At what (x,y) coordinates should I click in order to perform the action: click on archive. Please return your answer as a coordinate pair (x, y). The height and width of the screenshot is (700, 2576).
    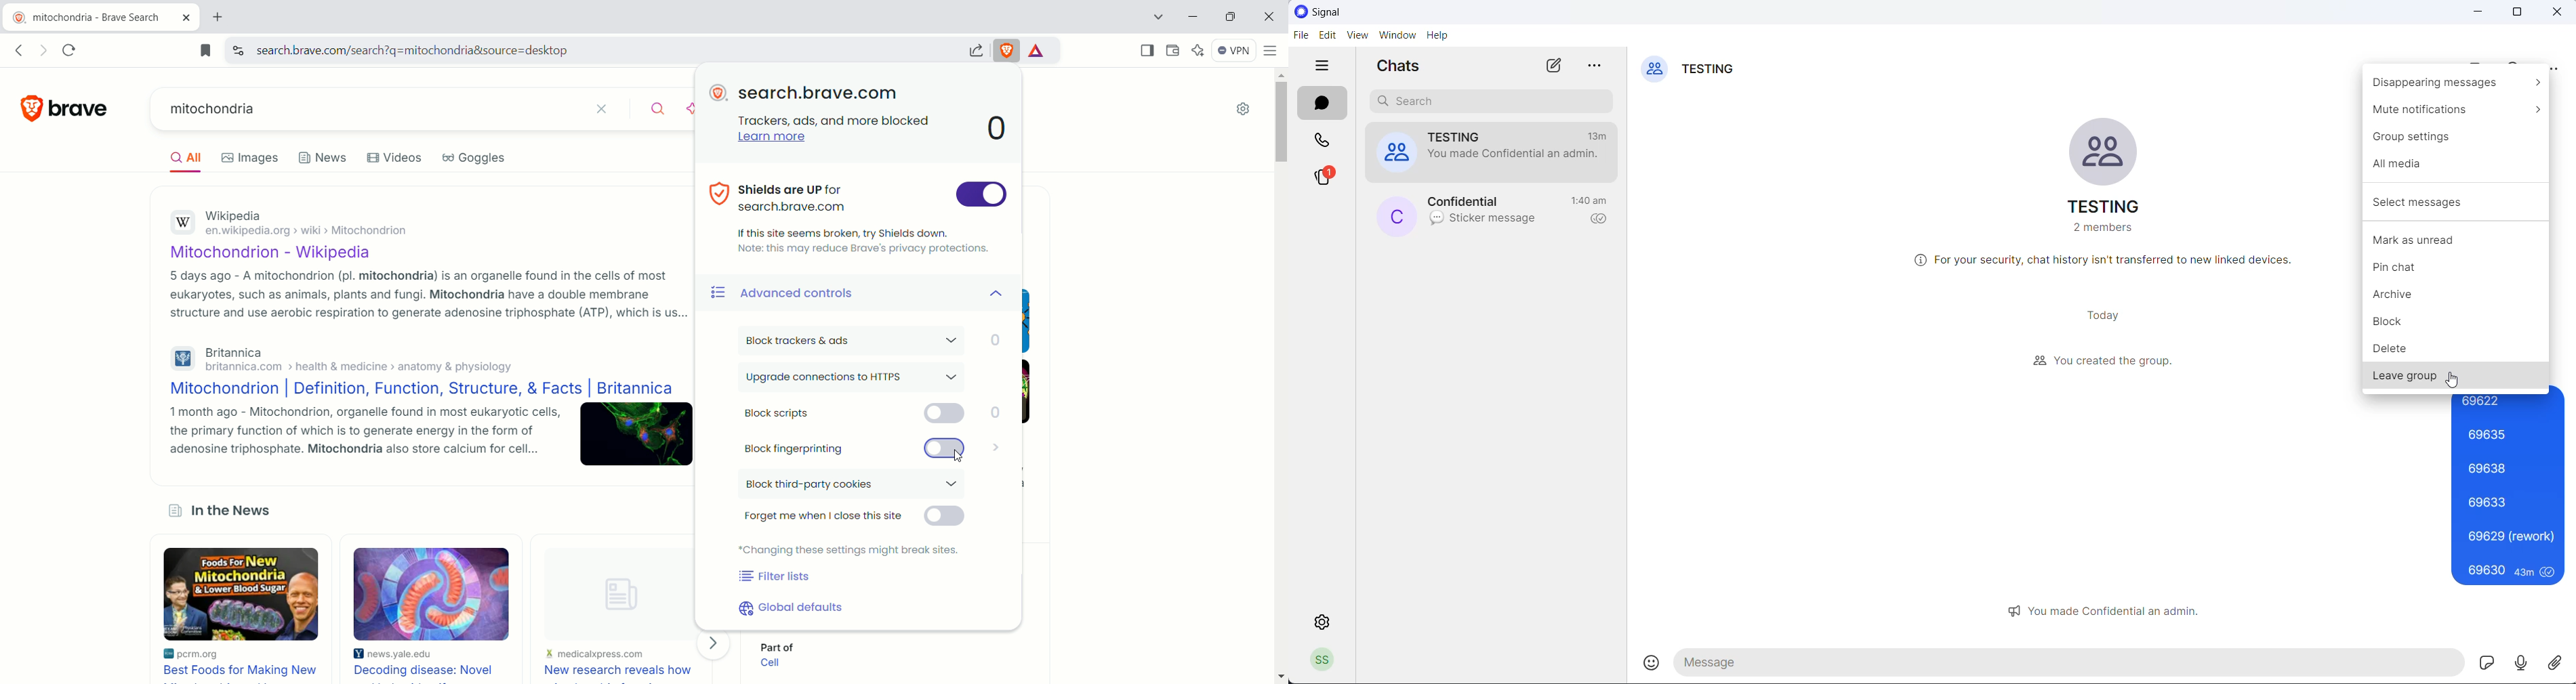
    Looking at the image, I should click on (2460, 300).